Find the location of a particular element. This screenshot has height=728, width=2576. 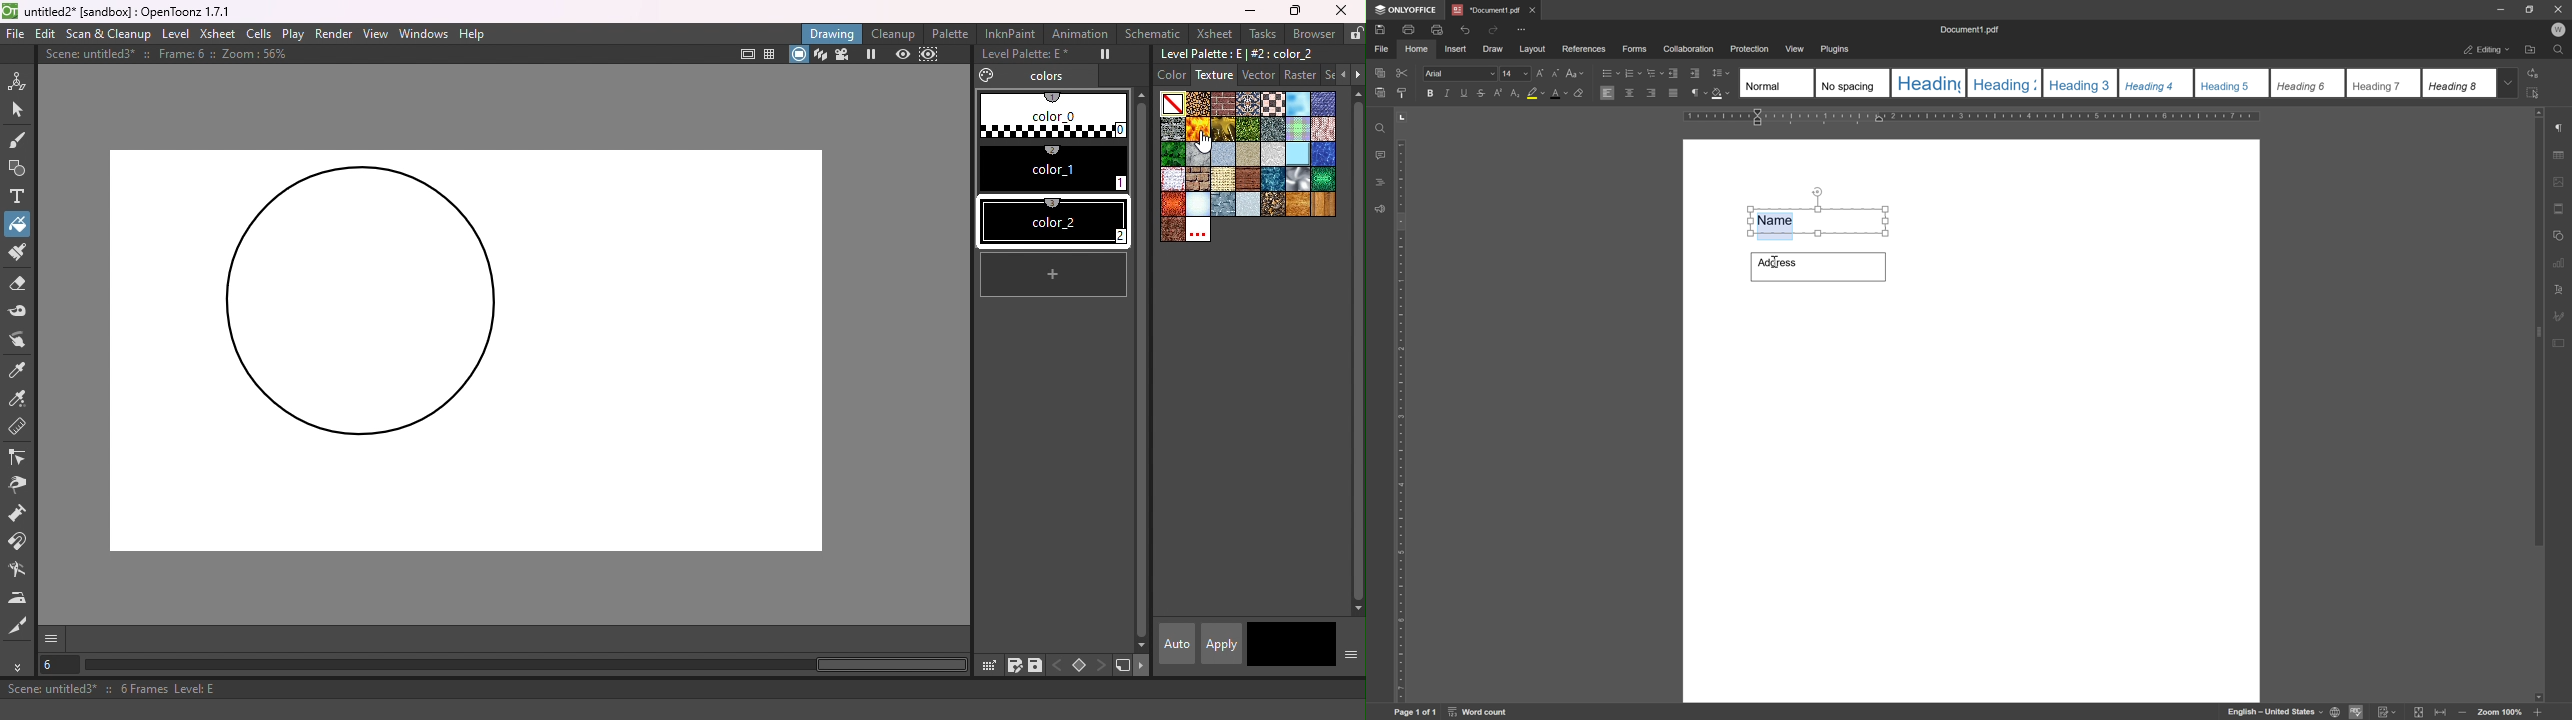

comments is located at coordinates (1377, 155).